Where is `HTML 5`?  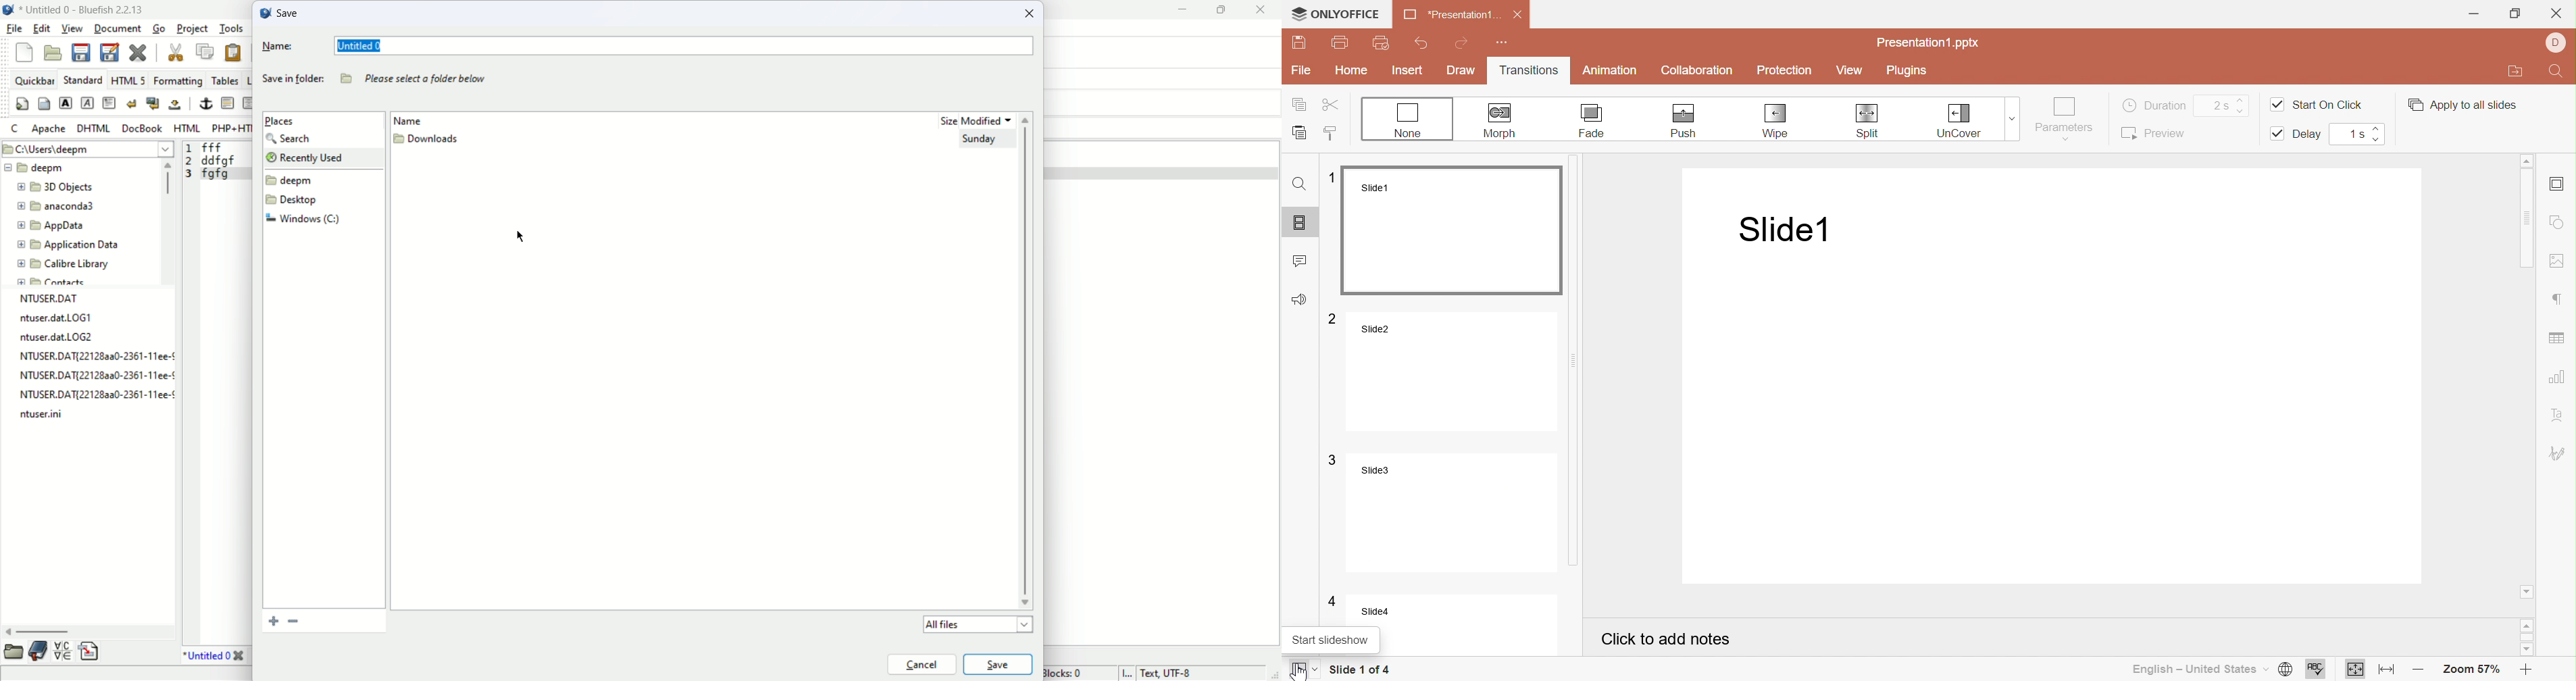 HTML 5 is located at coordinates (129, 80).